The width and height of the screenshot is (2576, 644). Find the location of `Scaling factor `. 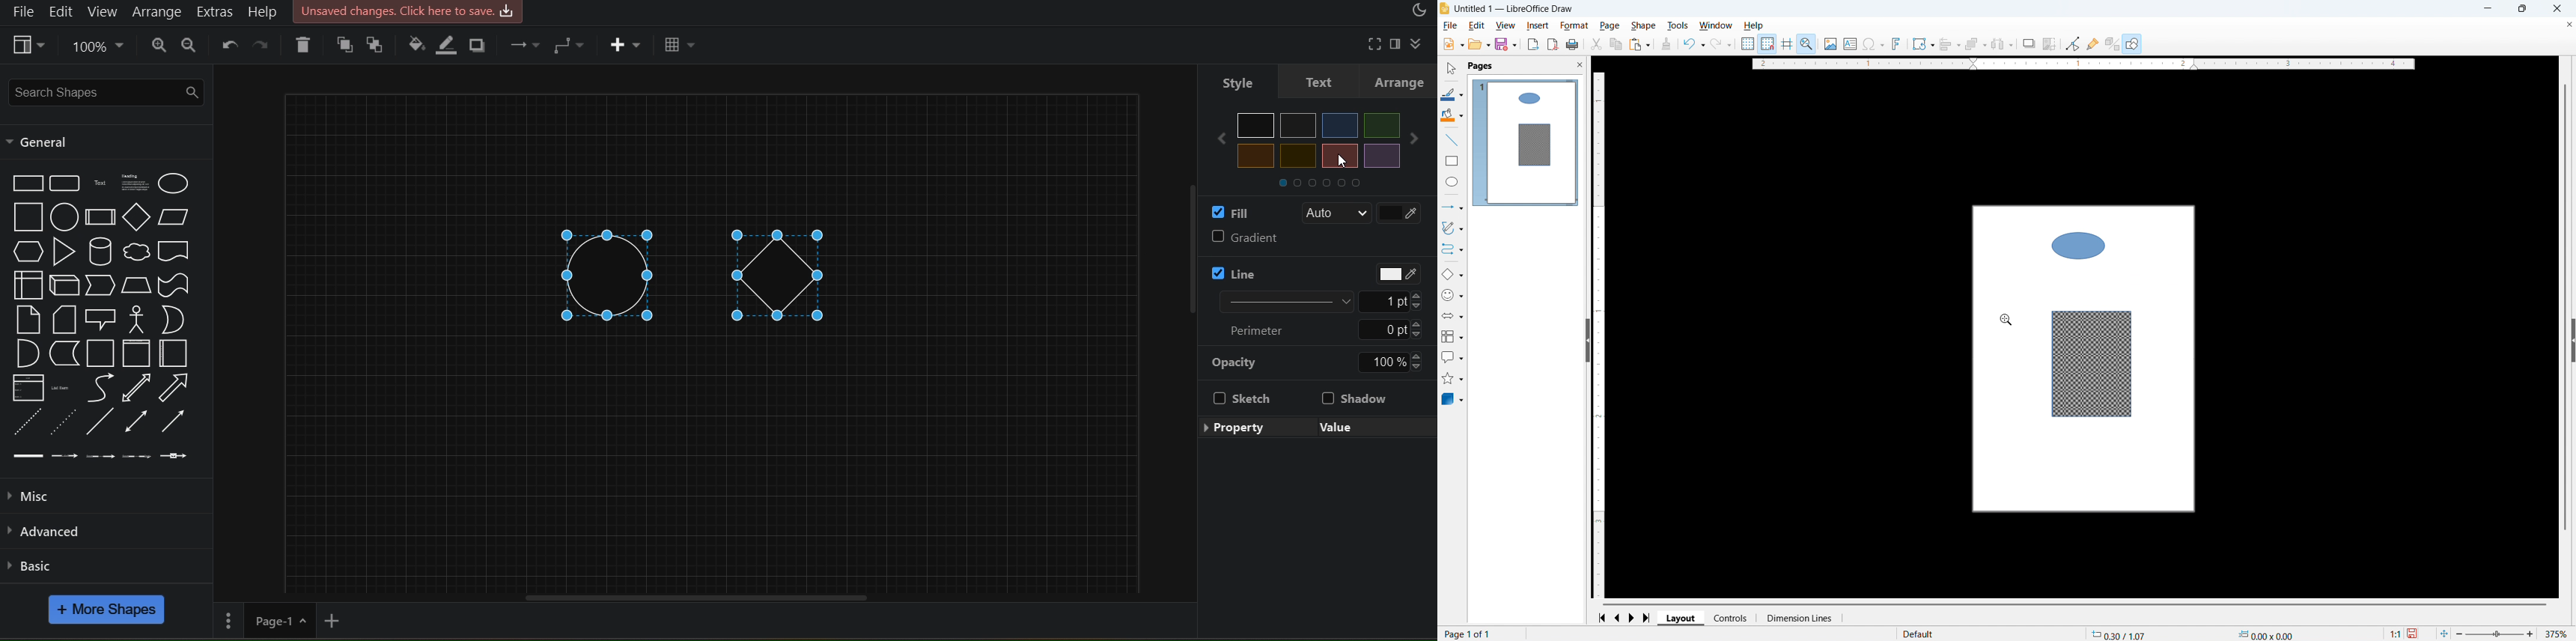

Scaling factor  is located at coordinates (2395, 633).